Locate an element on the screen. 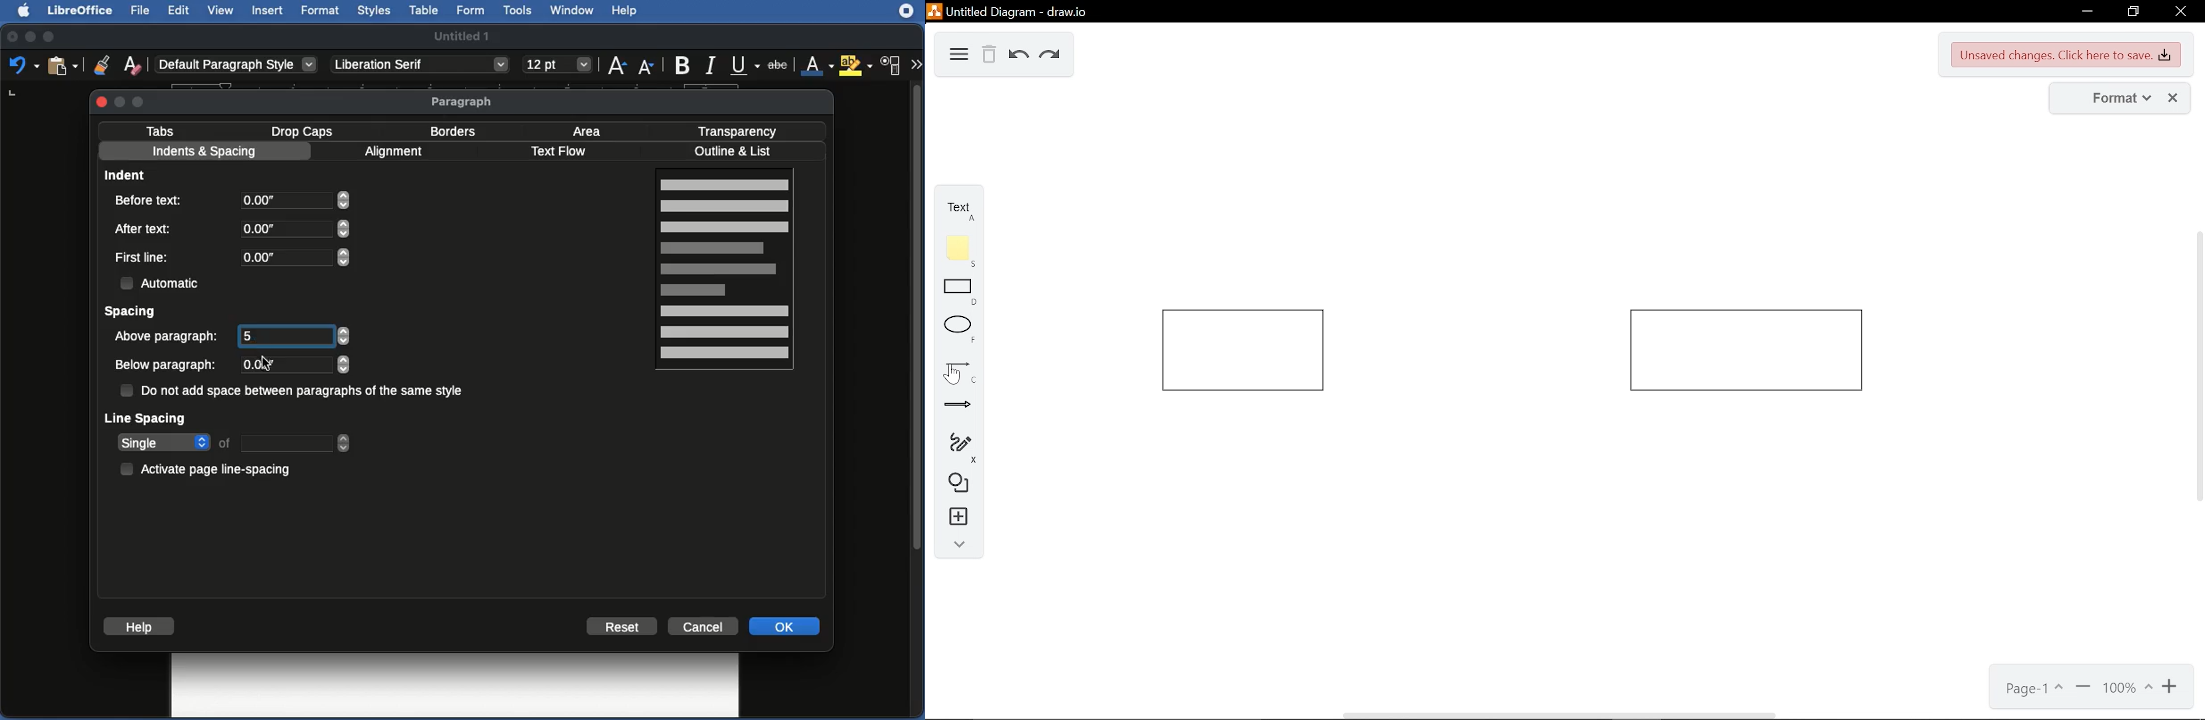  Bold is located at coordinates (682, 63).